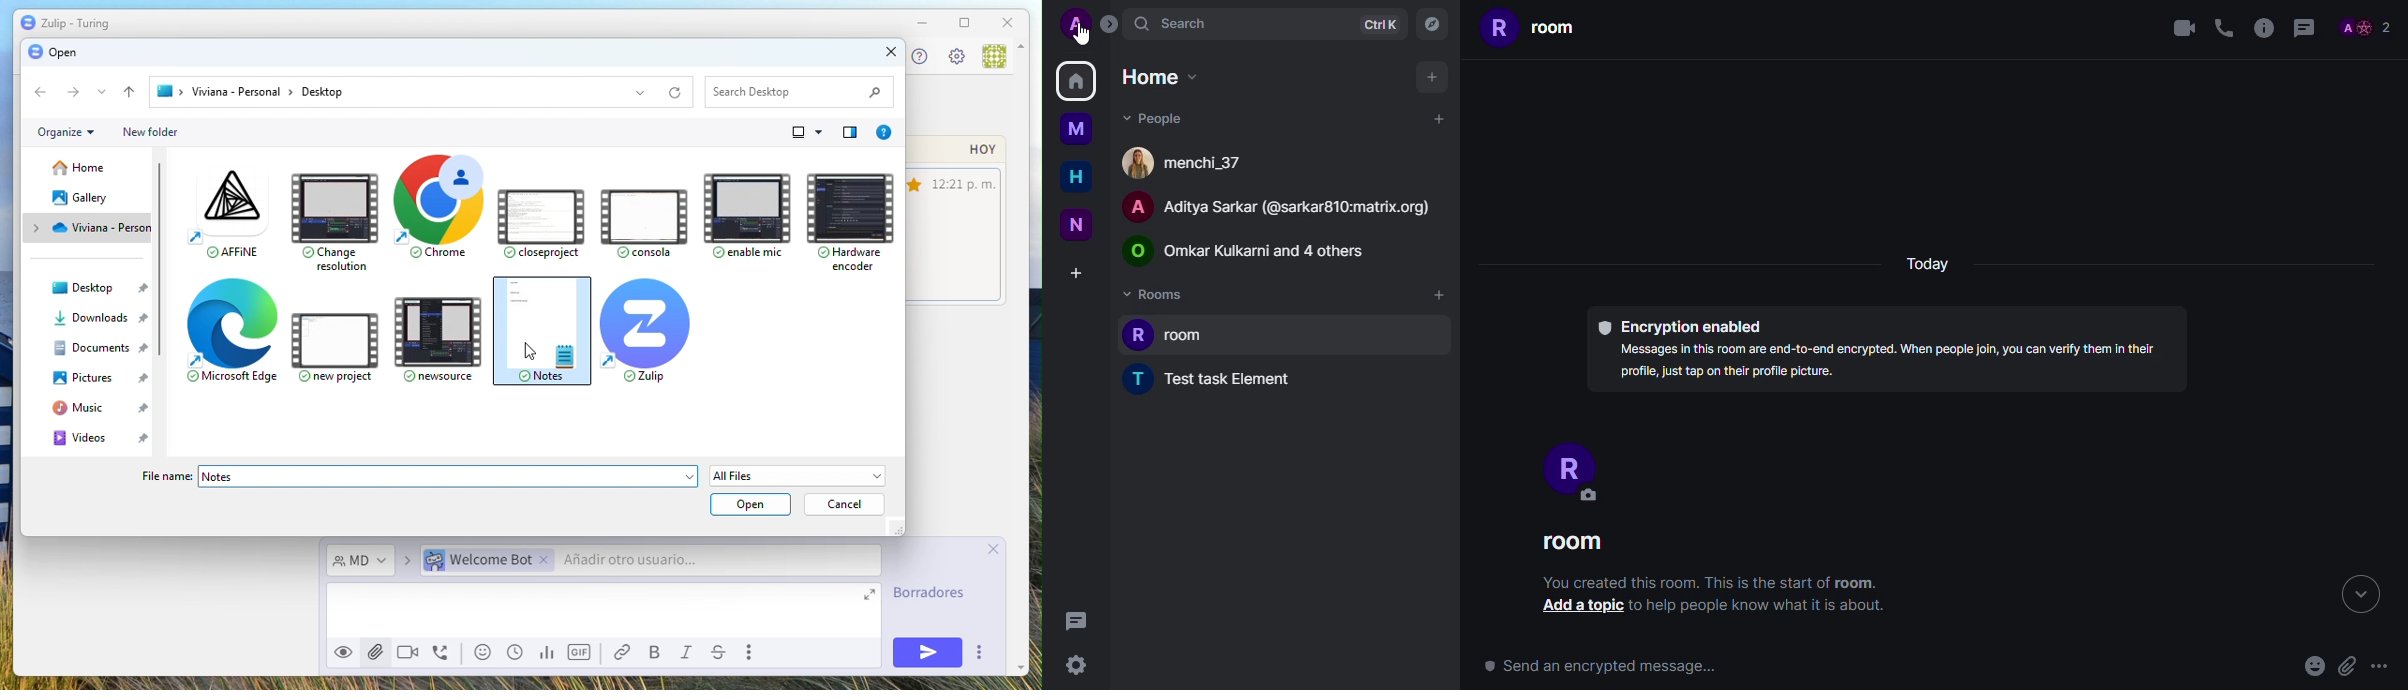 This screenshot has height=700, width=2408. Describe the element at coordinates (1930, 261) in the screenshot. I see `today` at that location.